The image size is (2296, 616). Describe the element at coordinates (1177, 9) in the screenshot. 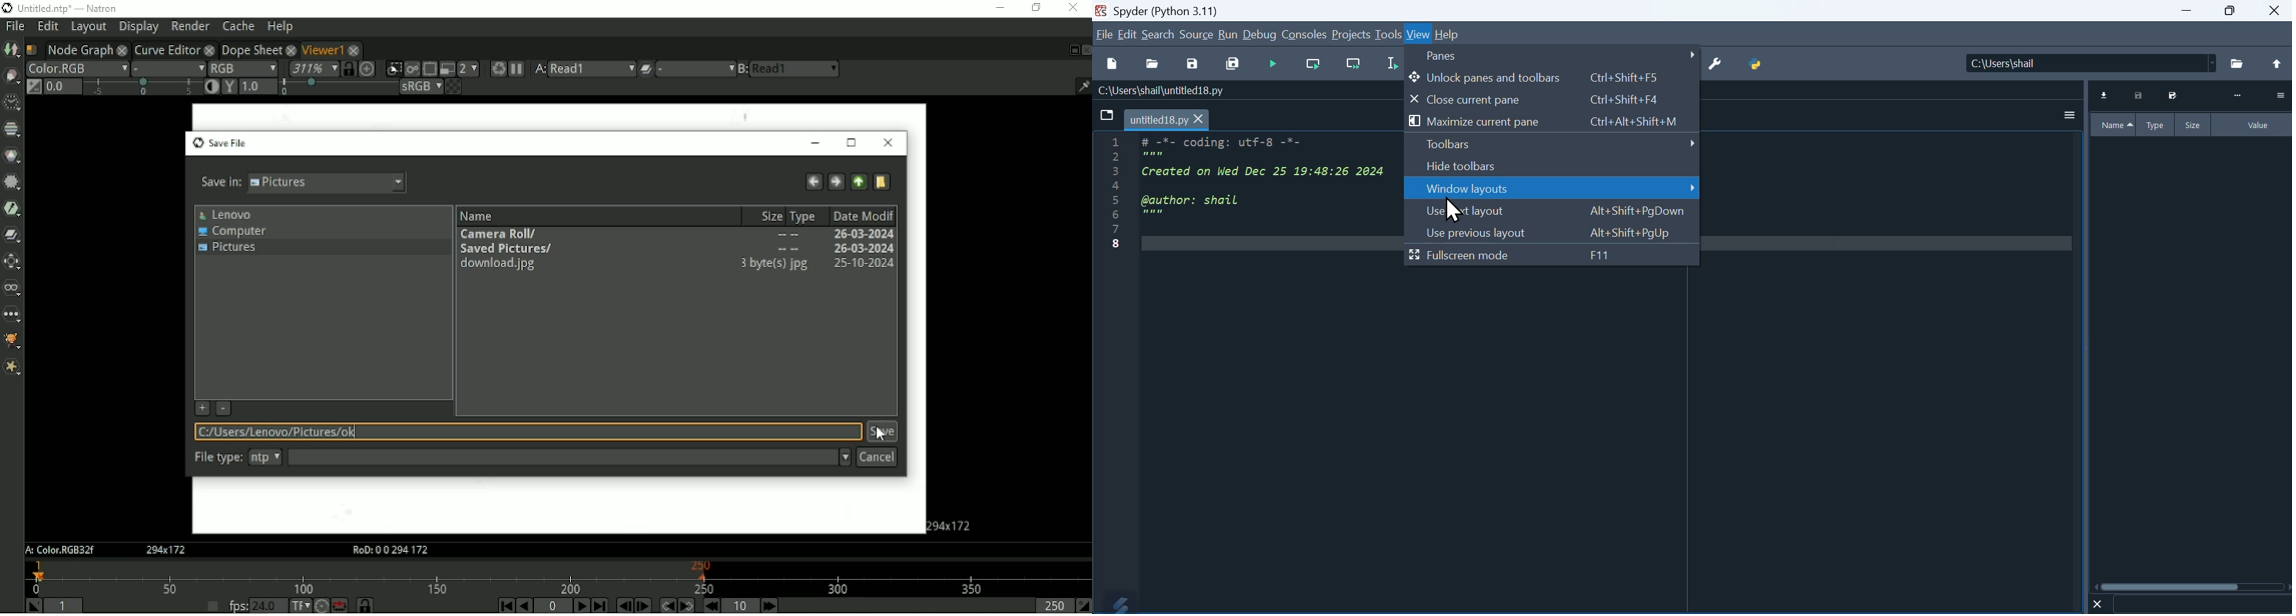

I see `Spyder (Python 3.11)` at that location.